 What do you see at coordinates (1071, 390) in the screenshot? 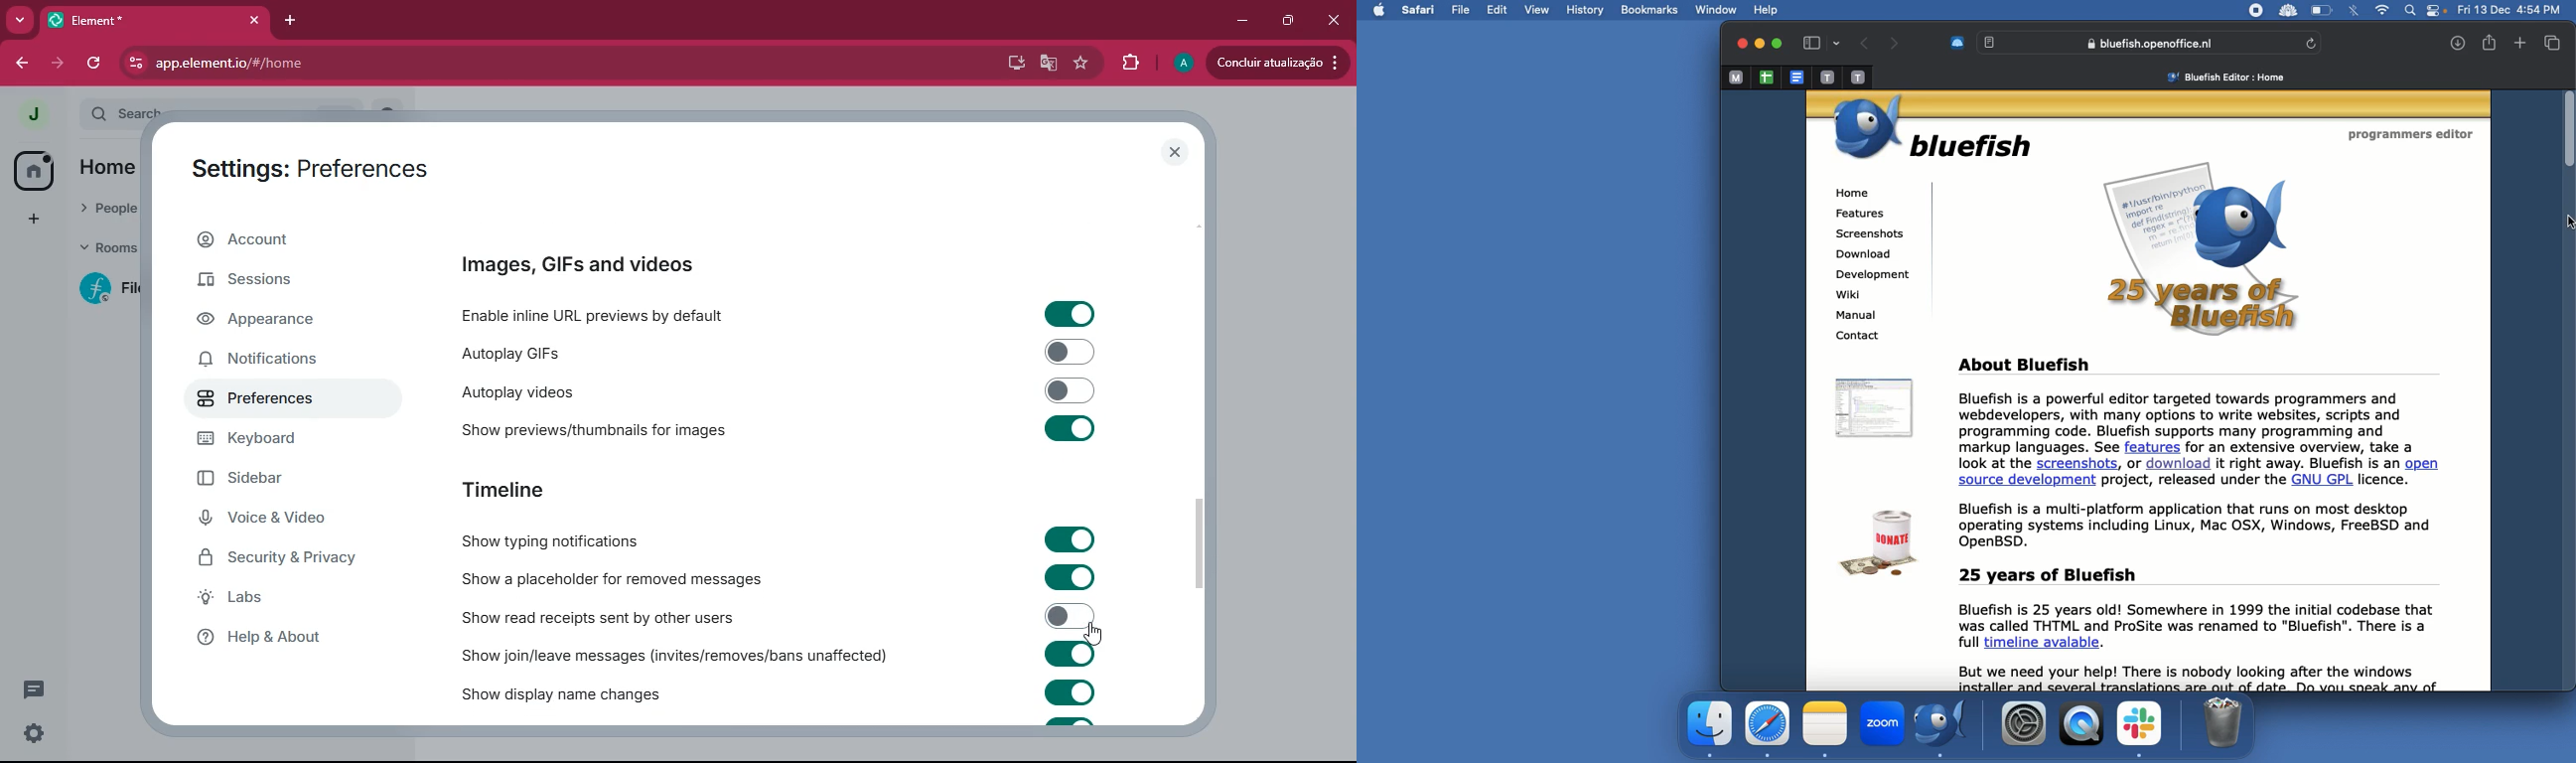
I see `toggle on/off` at bounding box center [1071, 390].